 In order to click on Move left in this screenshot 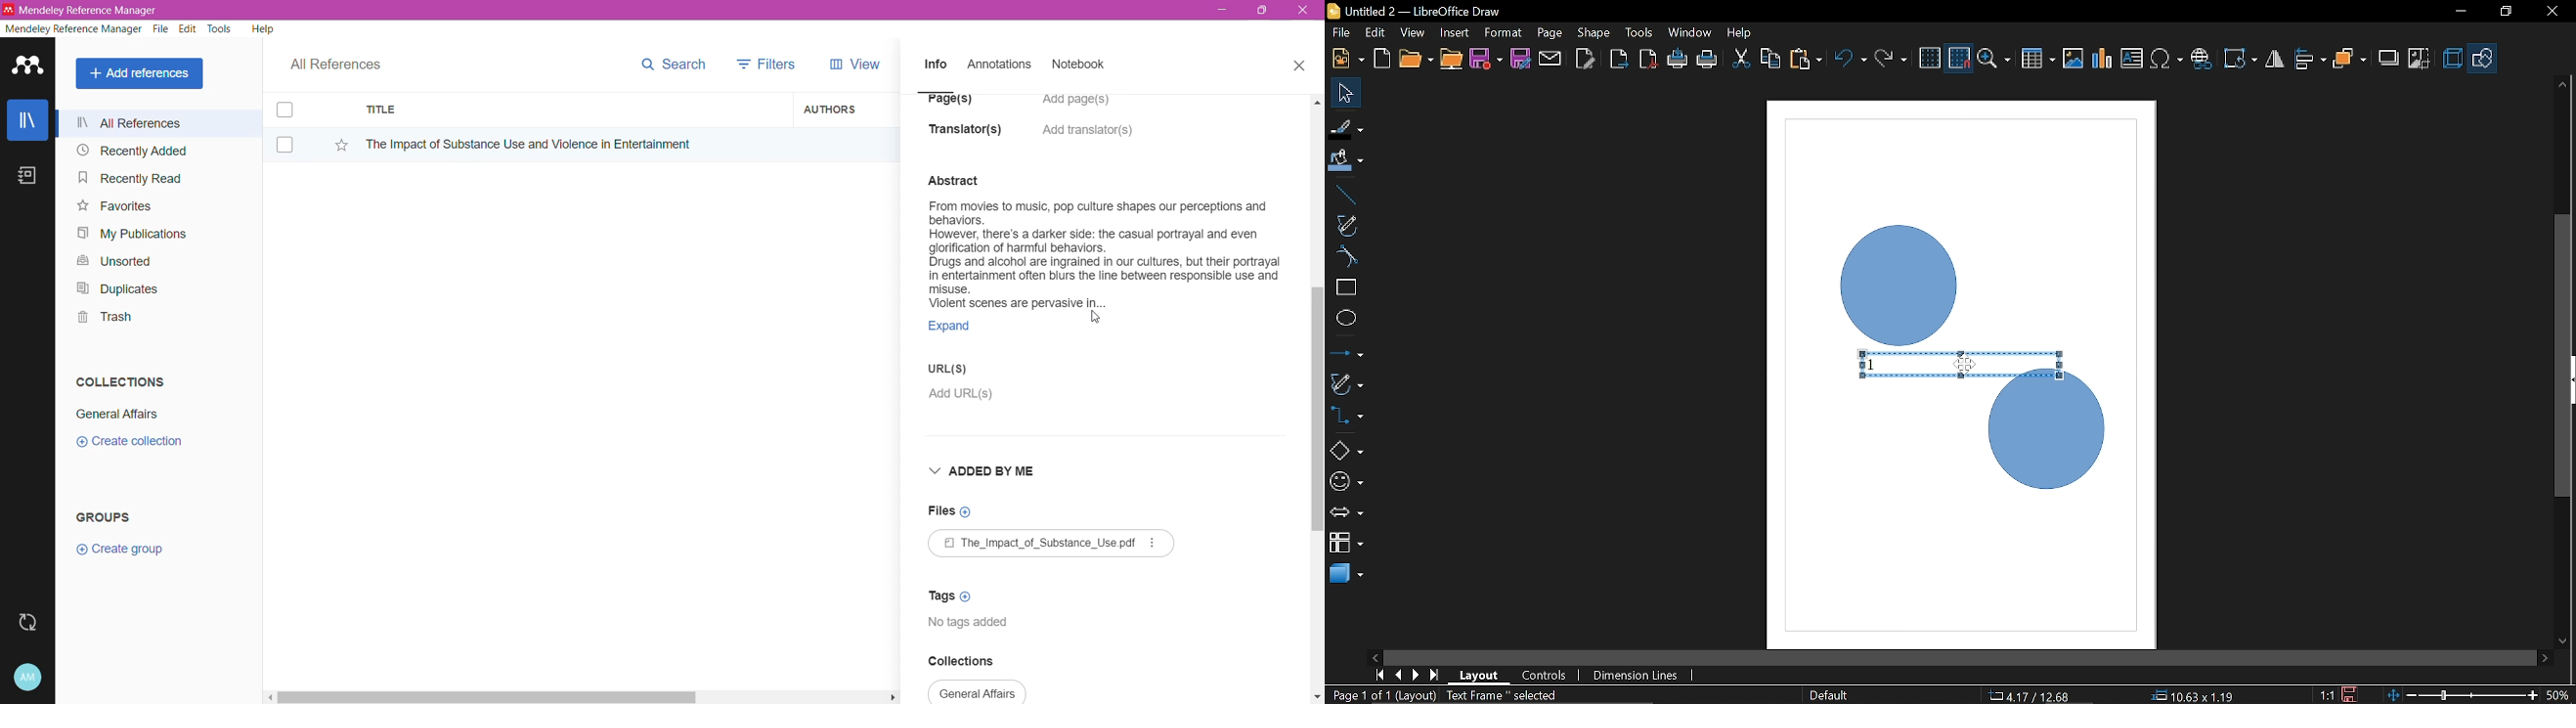, I will do `click(1374, 654)`.